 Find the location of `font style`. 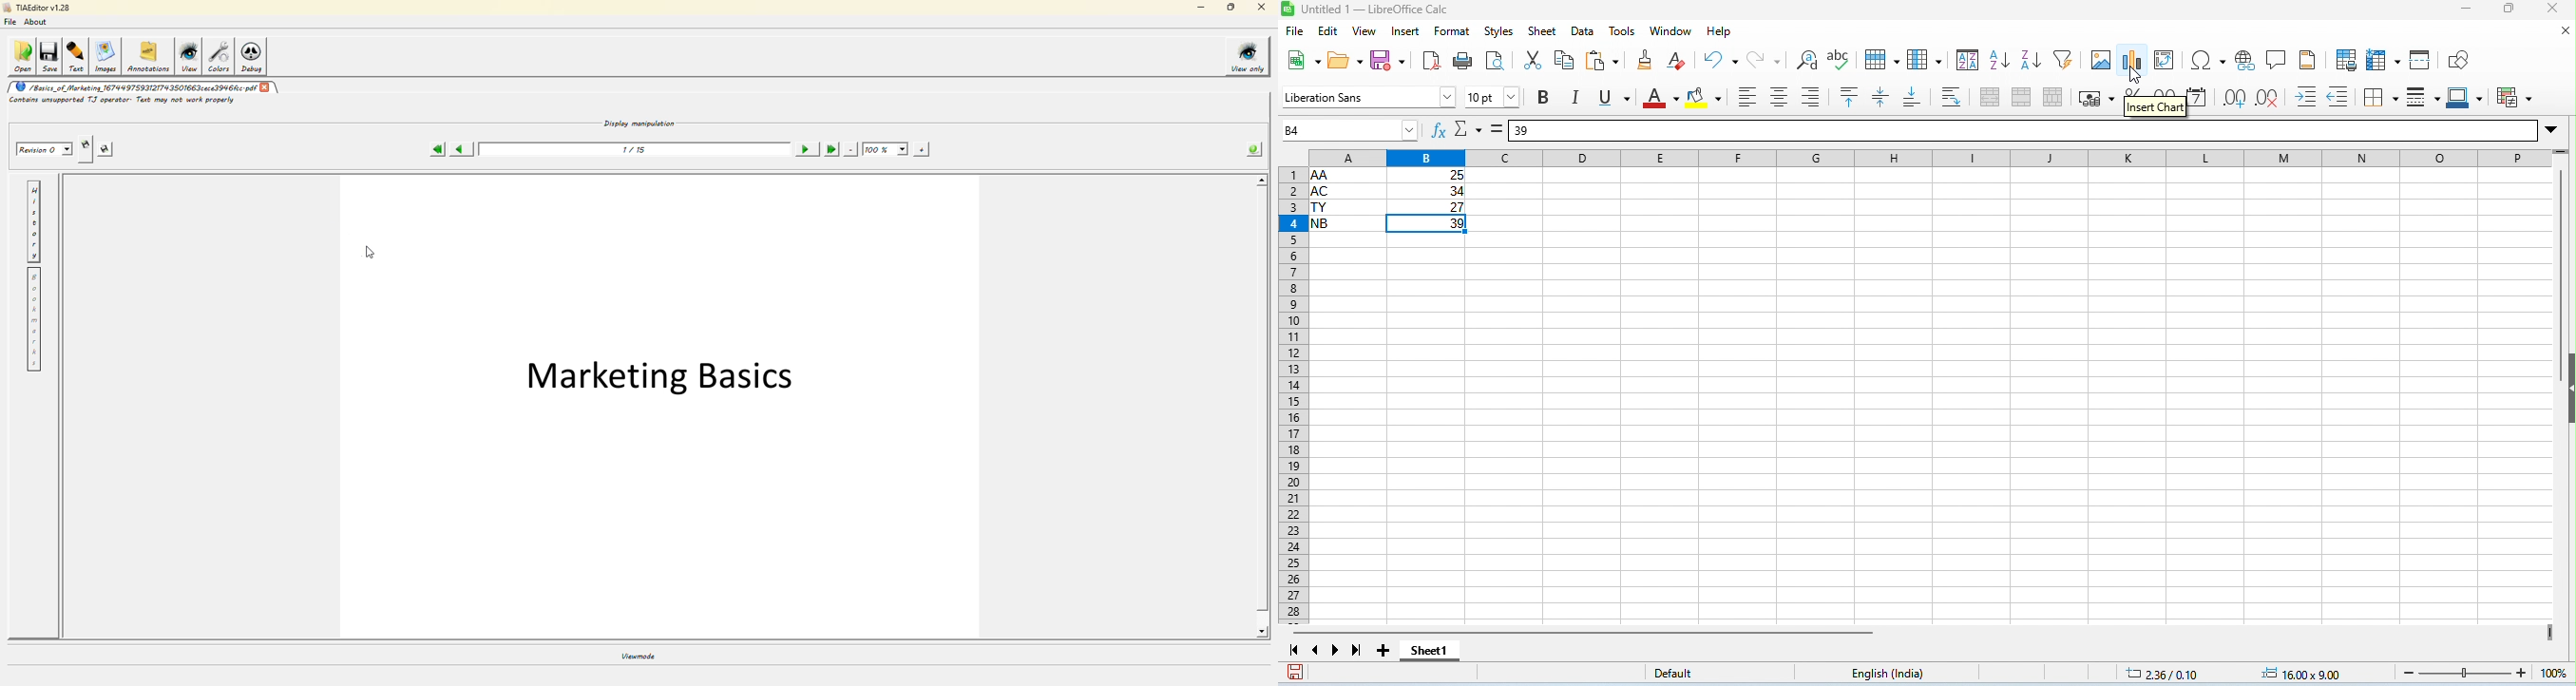

font style is located at coordinates (1370, 99).